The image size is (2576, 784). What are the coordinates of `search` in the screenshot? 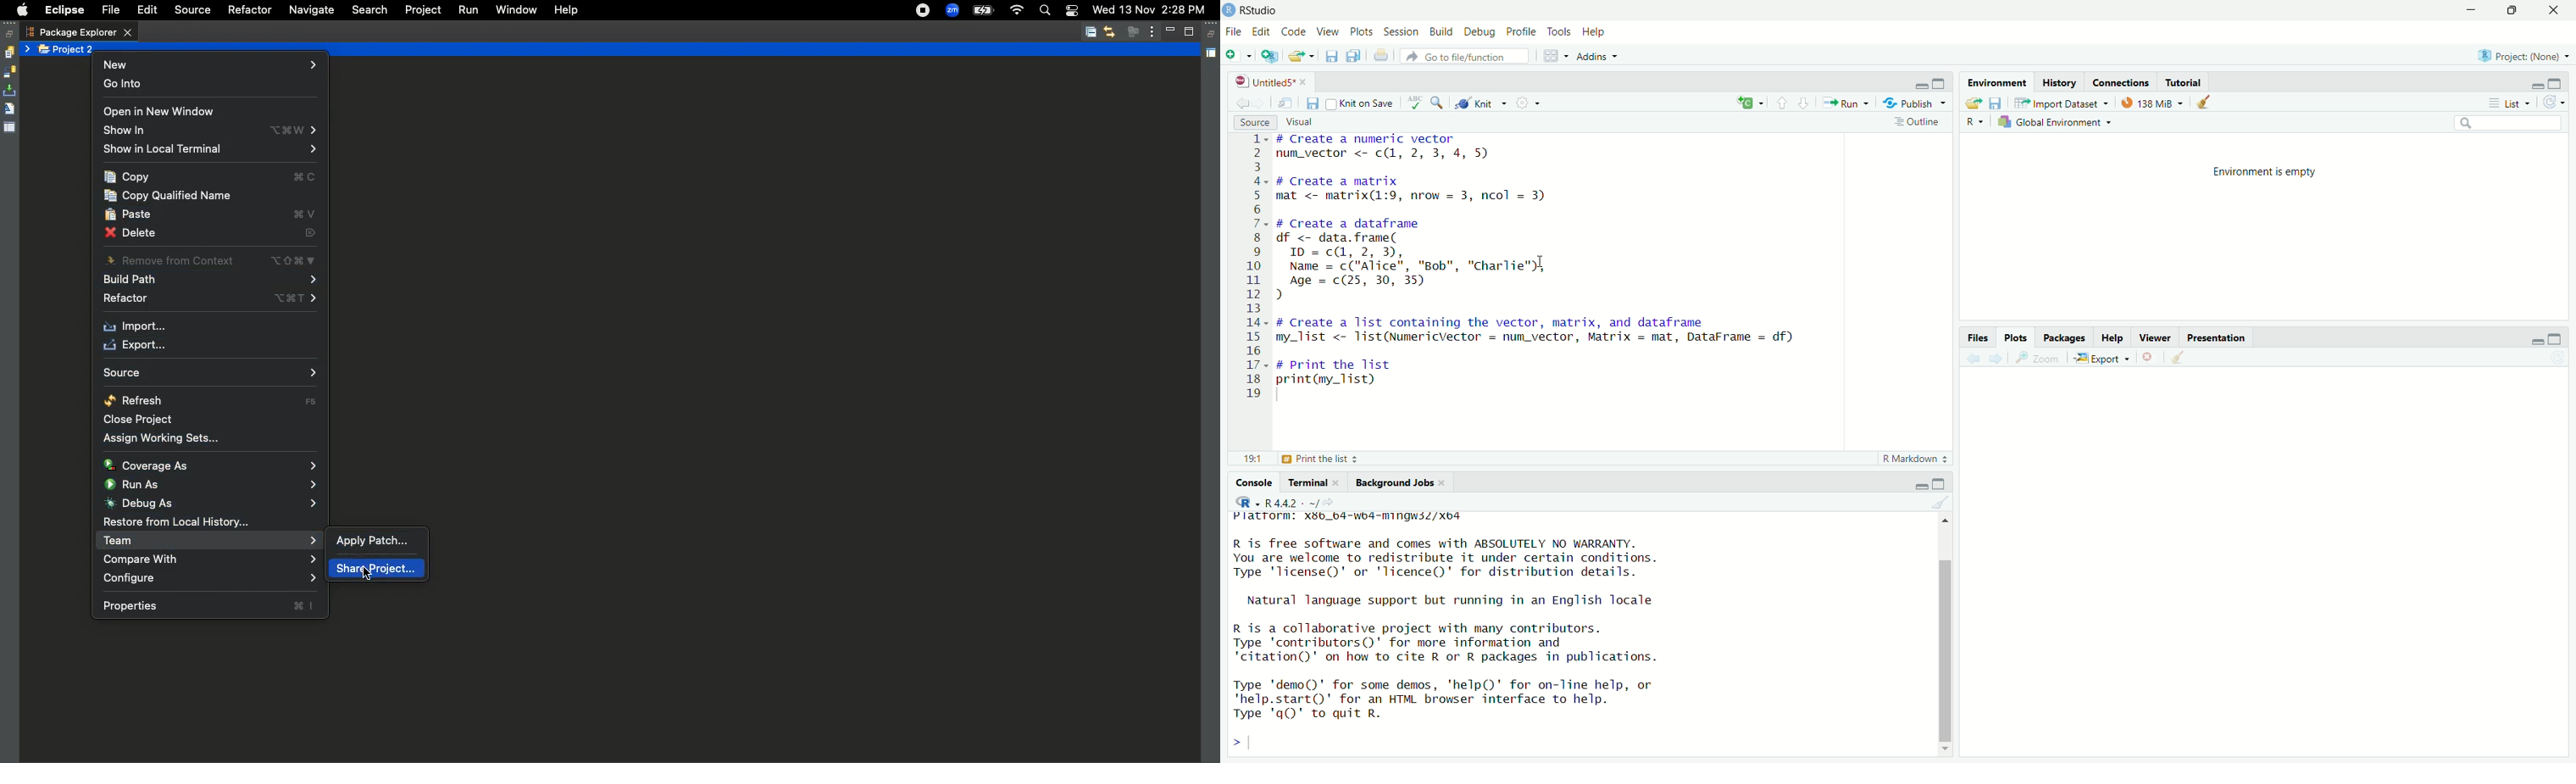 It's located at (1439, 103).